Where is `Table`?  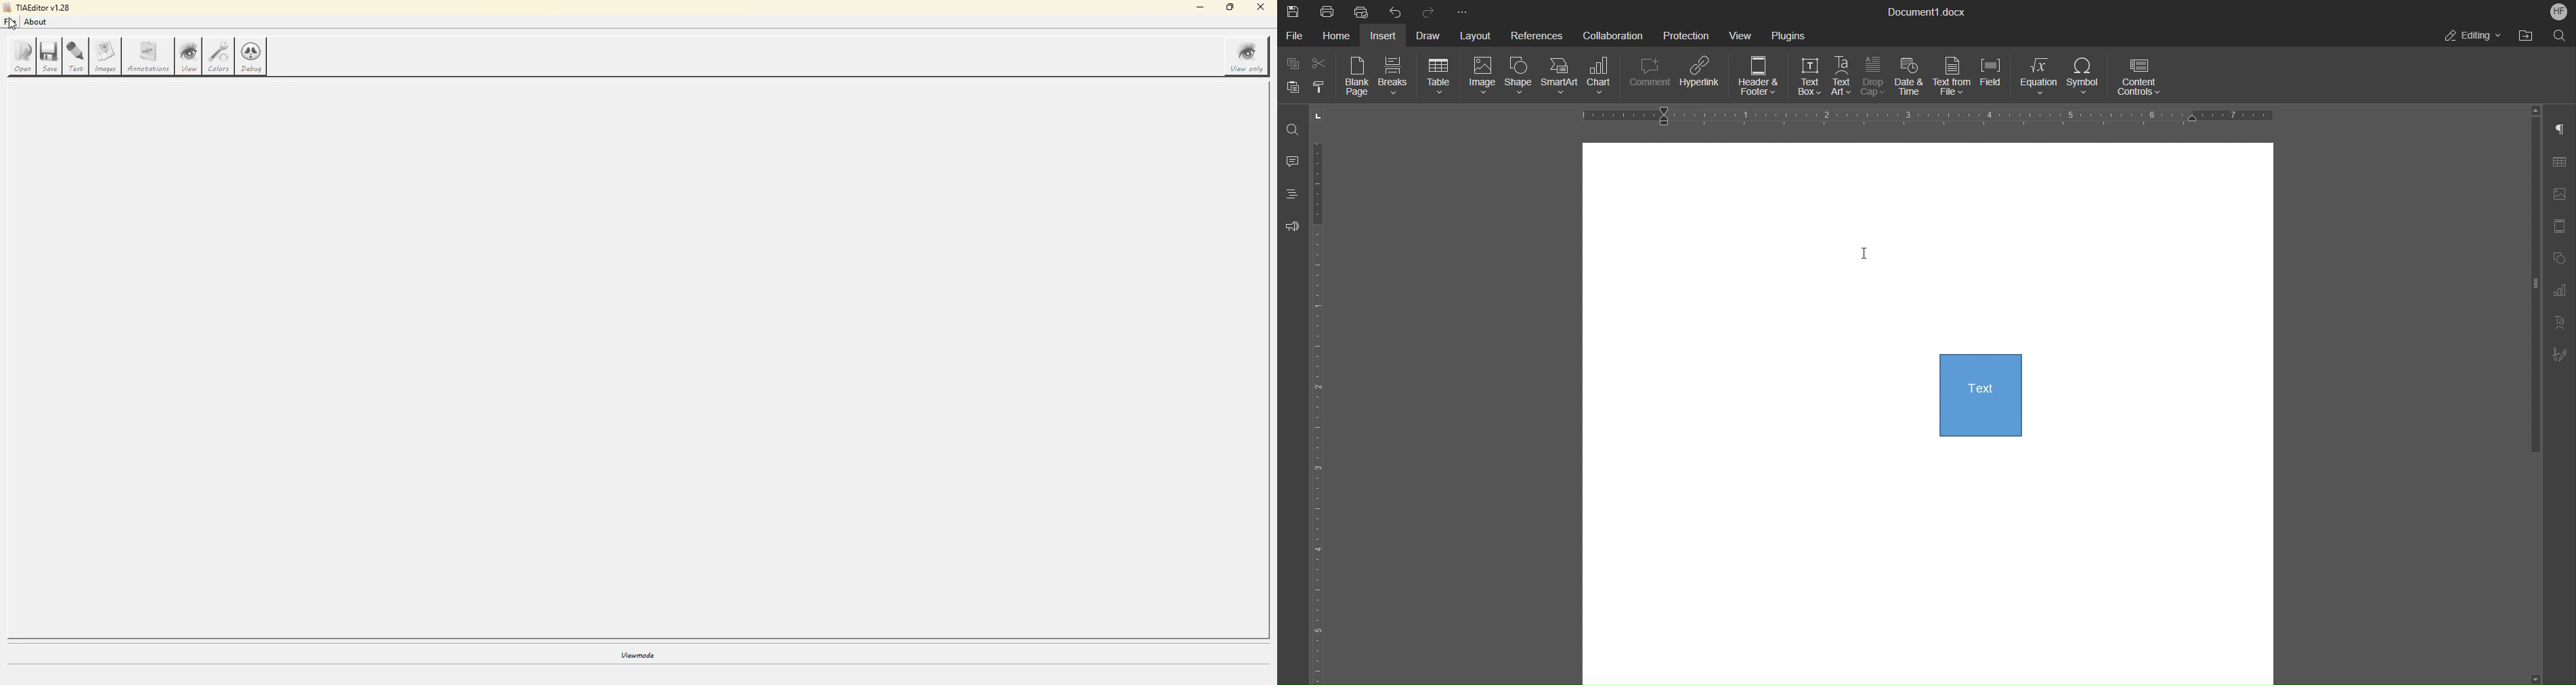 Table is located at coordinates (1438, 77).